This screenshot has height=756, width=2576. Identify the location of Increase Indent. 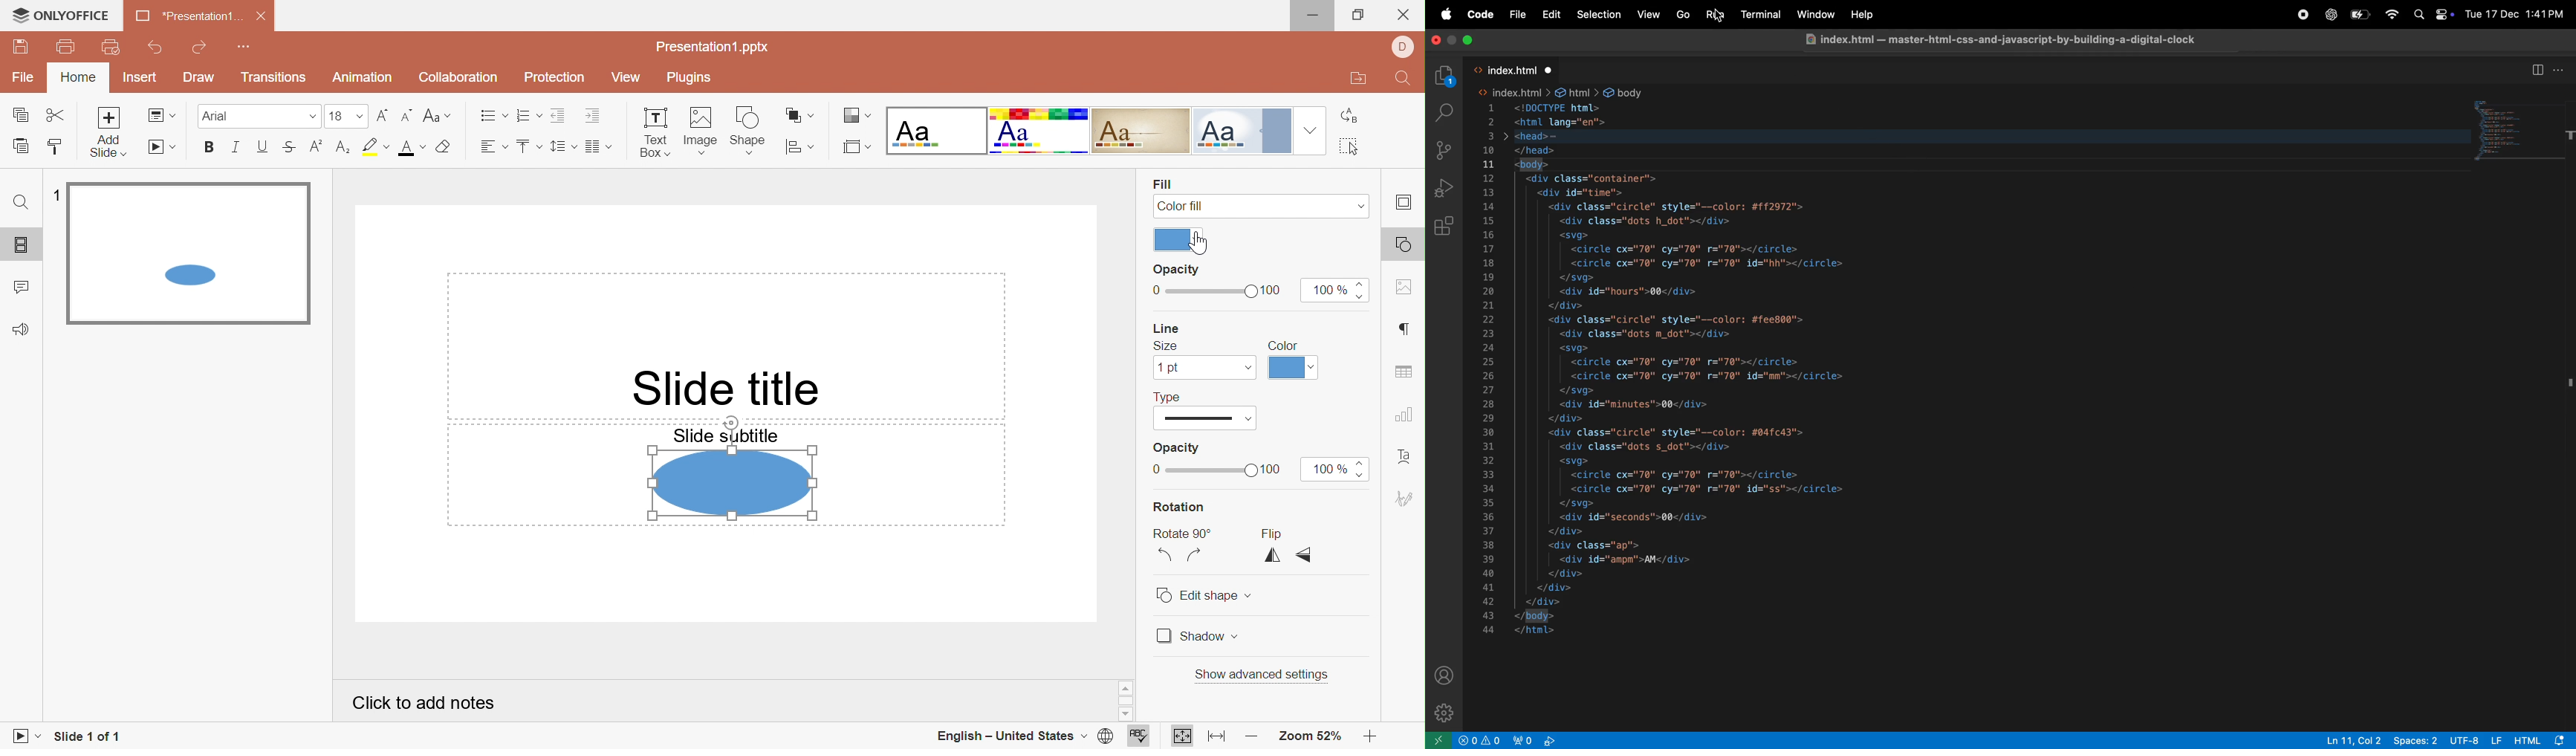
(591, 116).